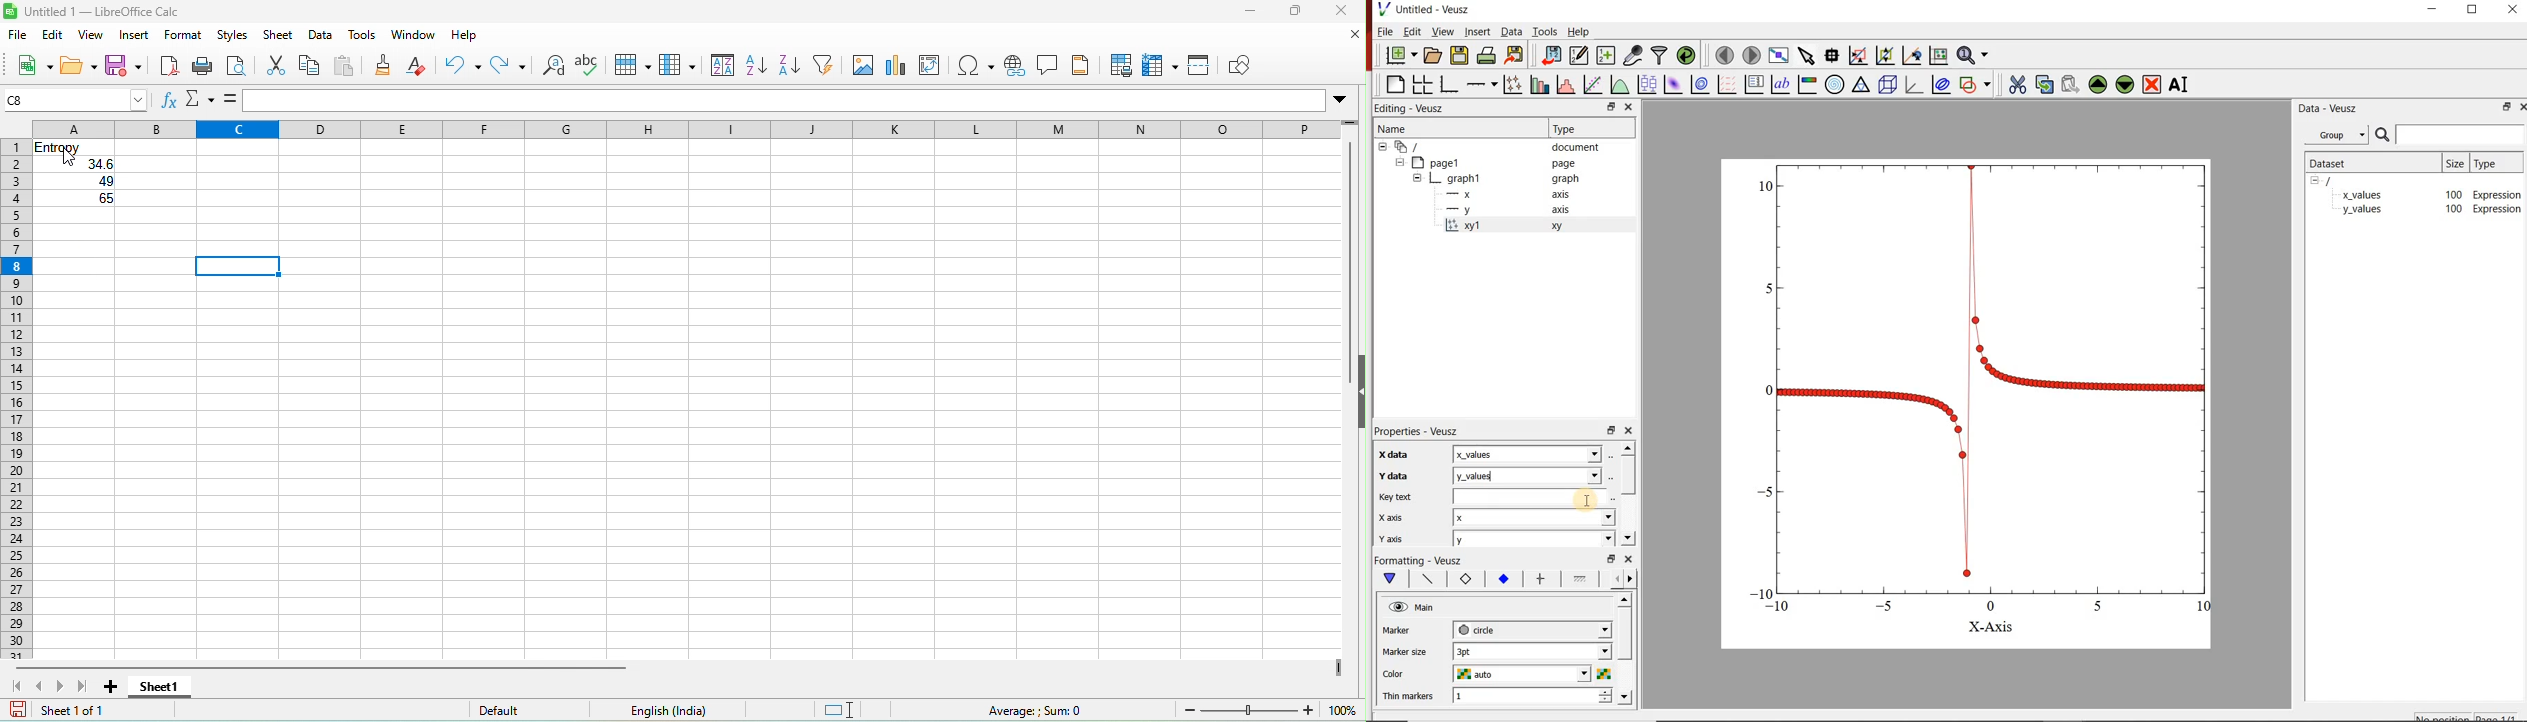  Describe the element at coordinates (1727, 84) in the screenshot. I see `plot vector field` at that location.